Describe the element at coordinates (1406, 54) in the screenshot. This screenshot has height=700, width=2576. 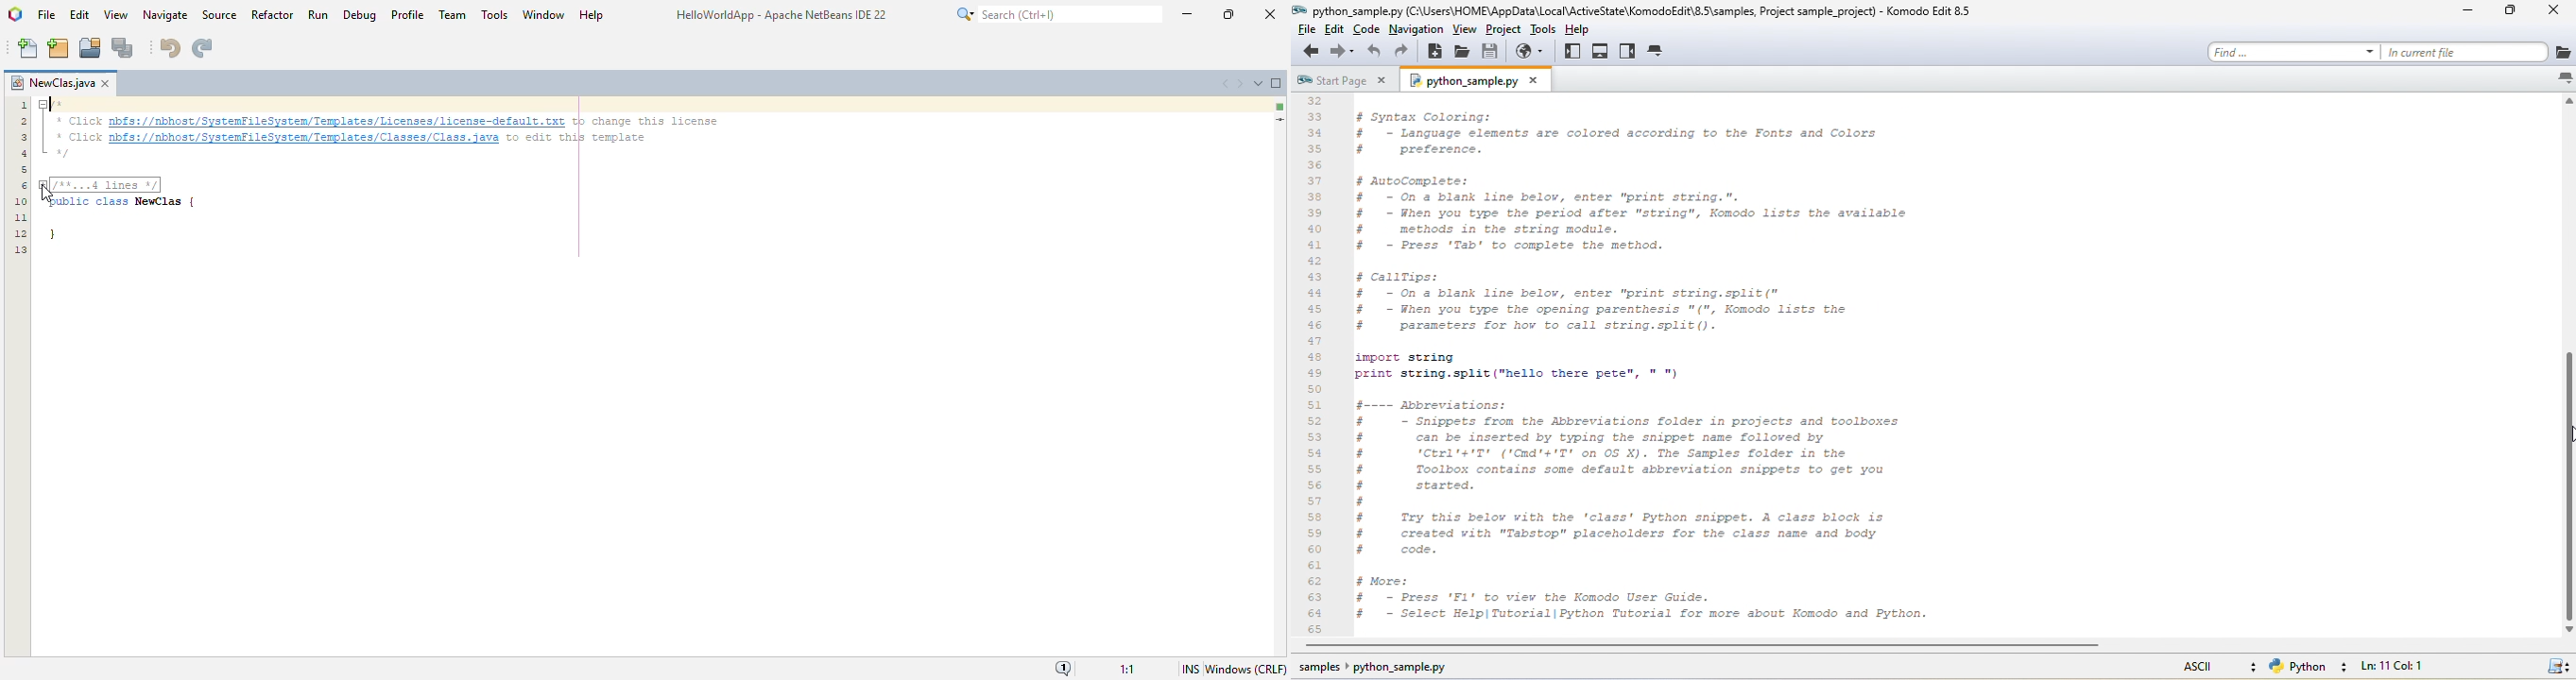
I see `redo` at that location.